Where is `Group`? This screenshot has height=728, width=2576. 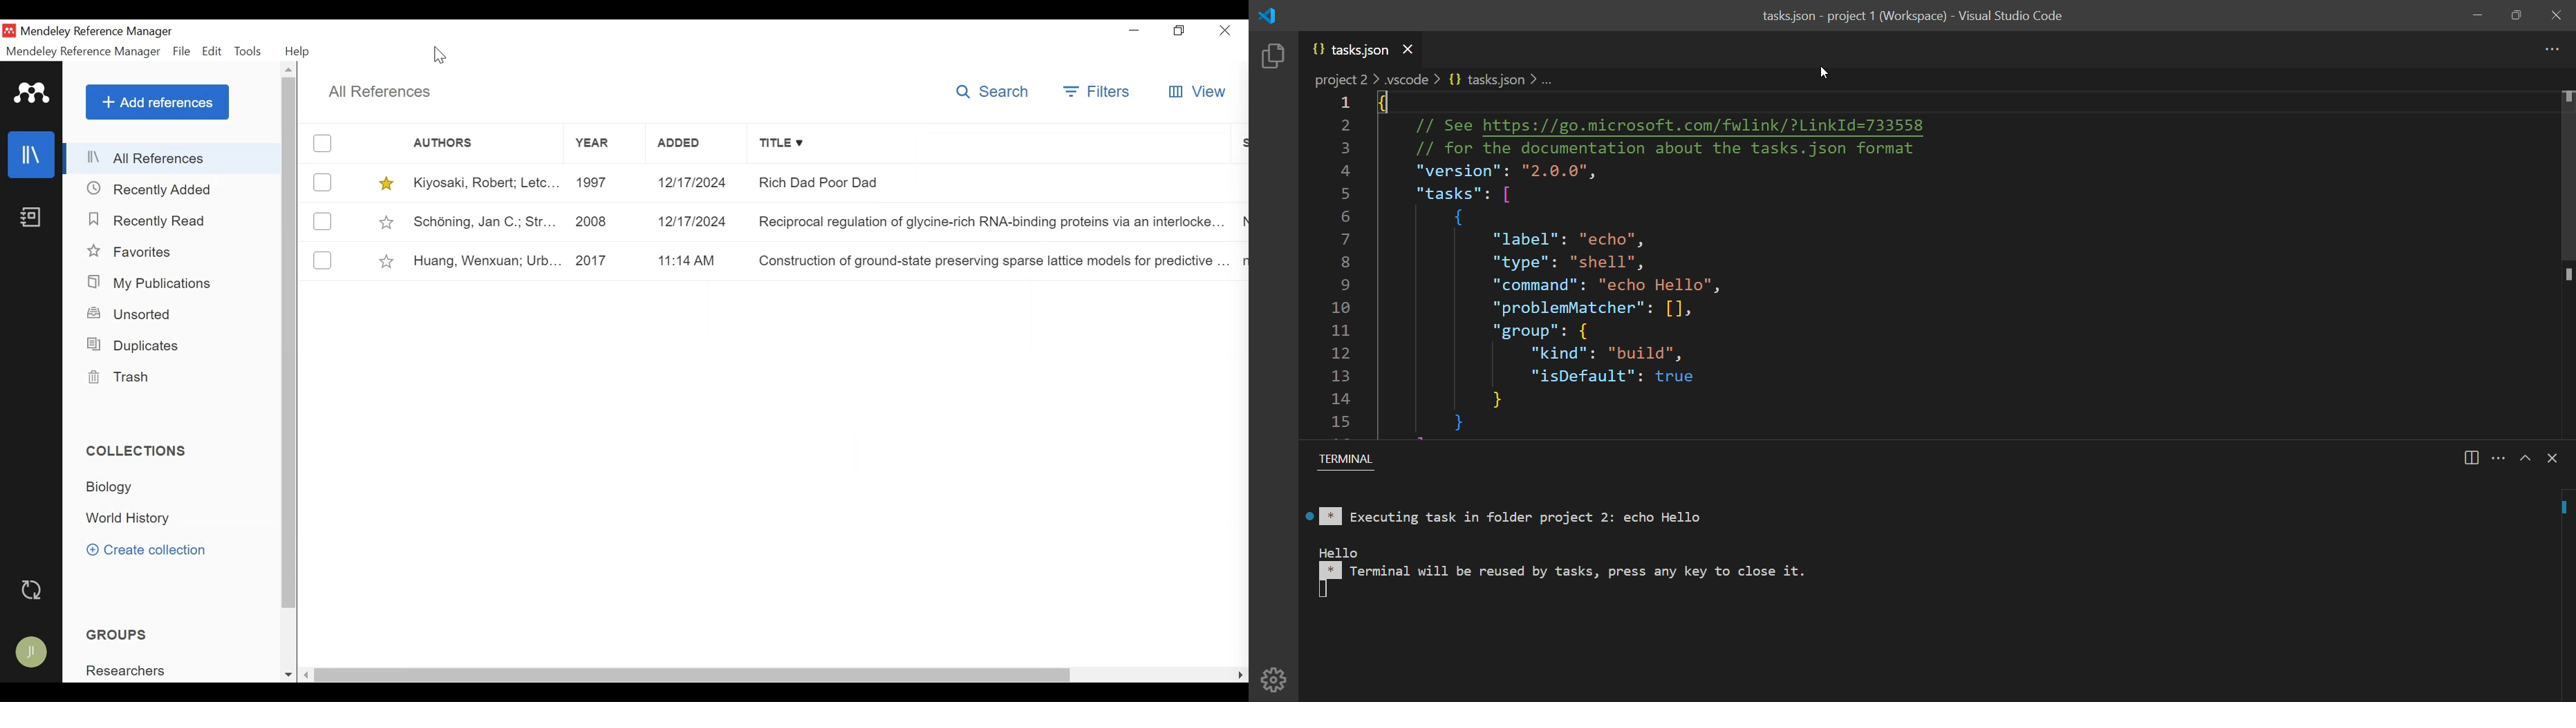 Group is located at coordinates (128, 670).